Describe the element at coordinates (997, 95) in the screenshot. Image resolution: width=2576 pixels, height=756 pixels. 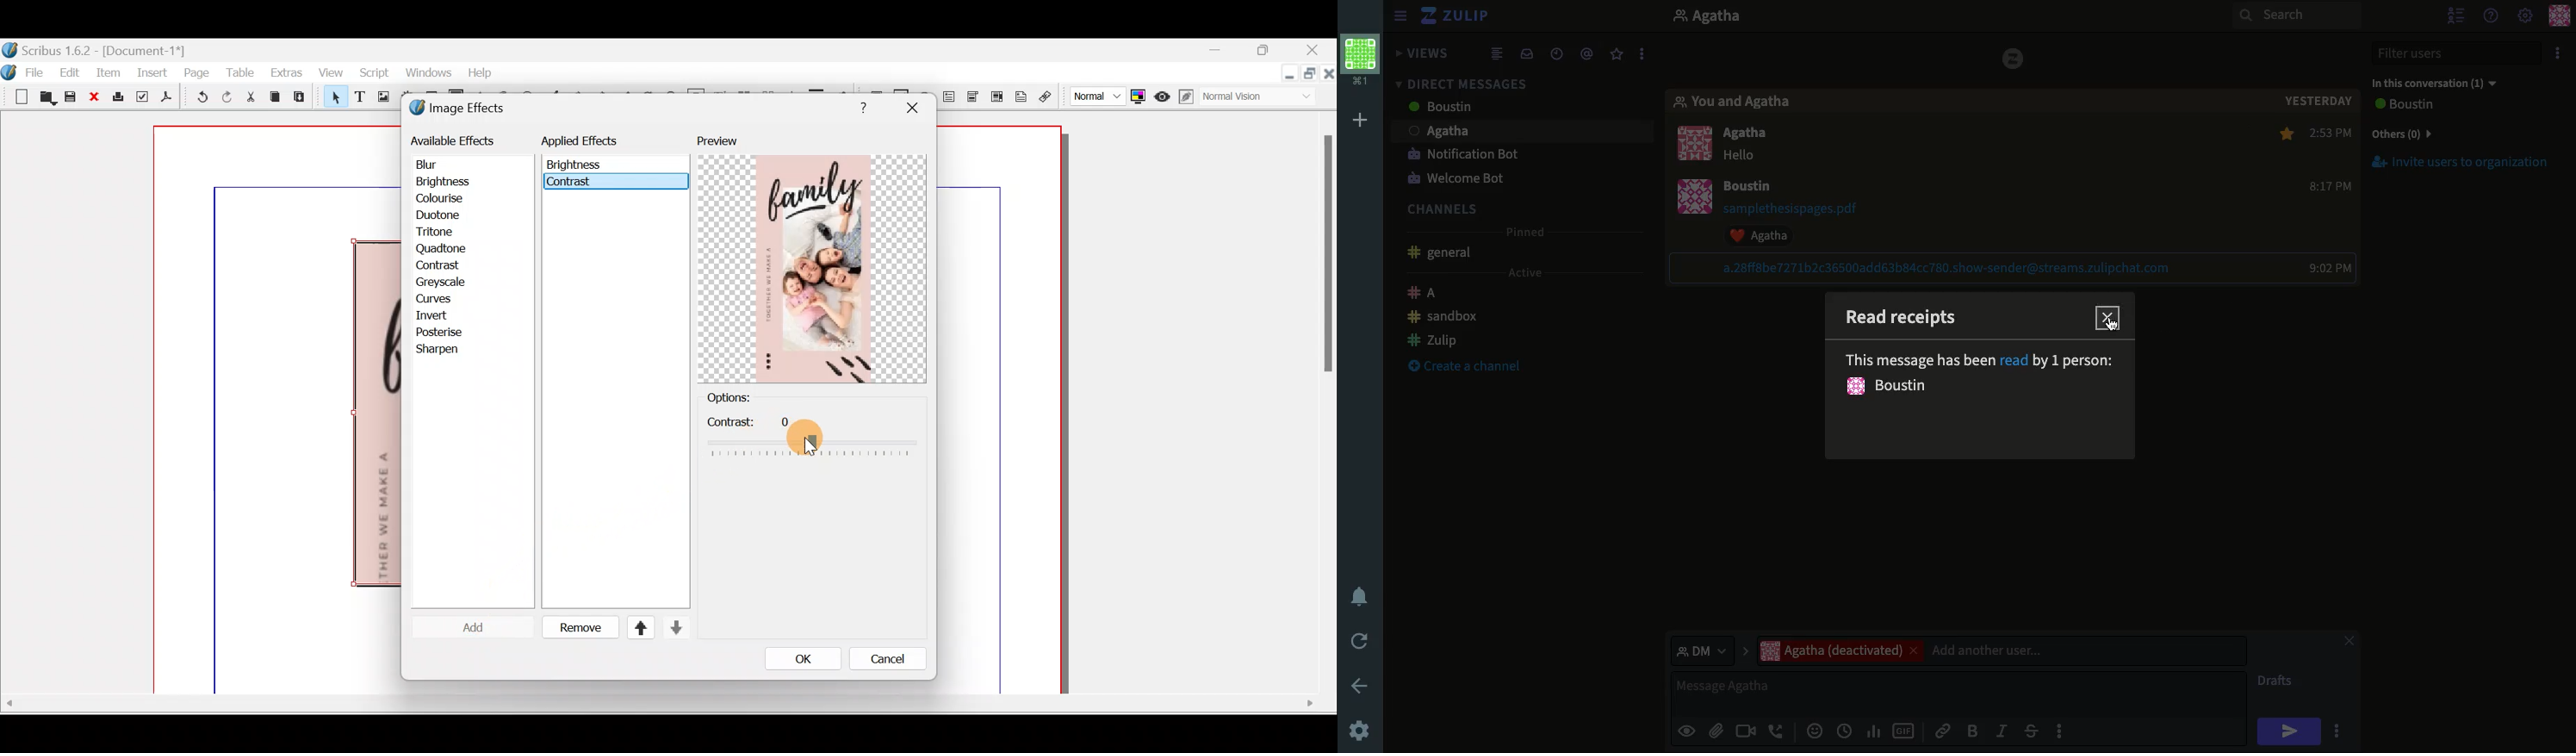
I see `PDF List box` at that location.